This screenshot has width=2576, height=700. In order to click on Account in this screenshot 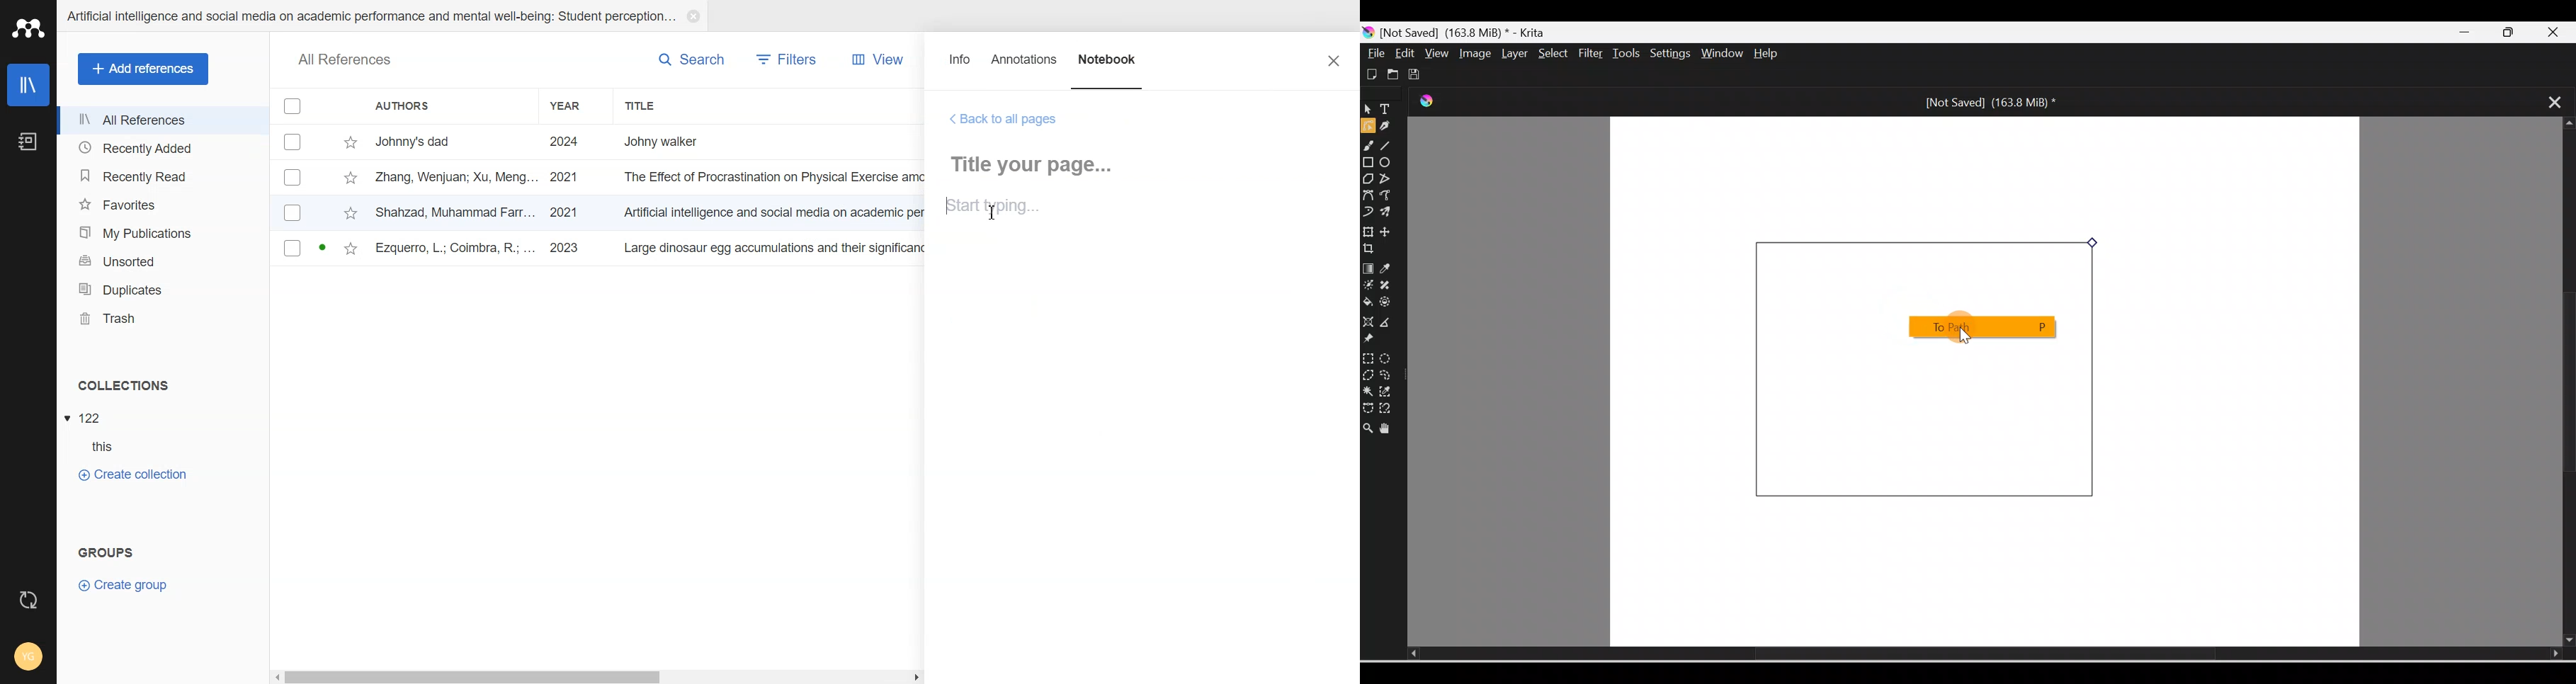, I will do `click(28, 658)`.